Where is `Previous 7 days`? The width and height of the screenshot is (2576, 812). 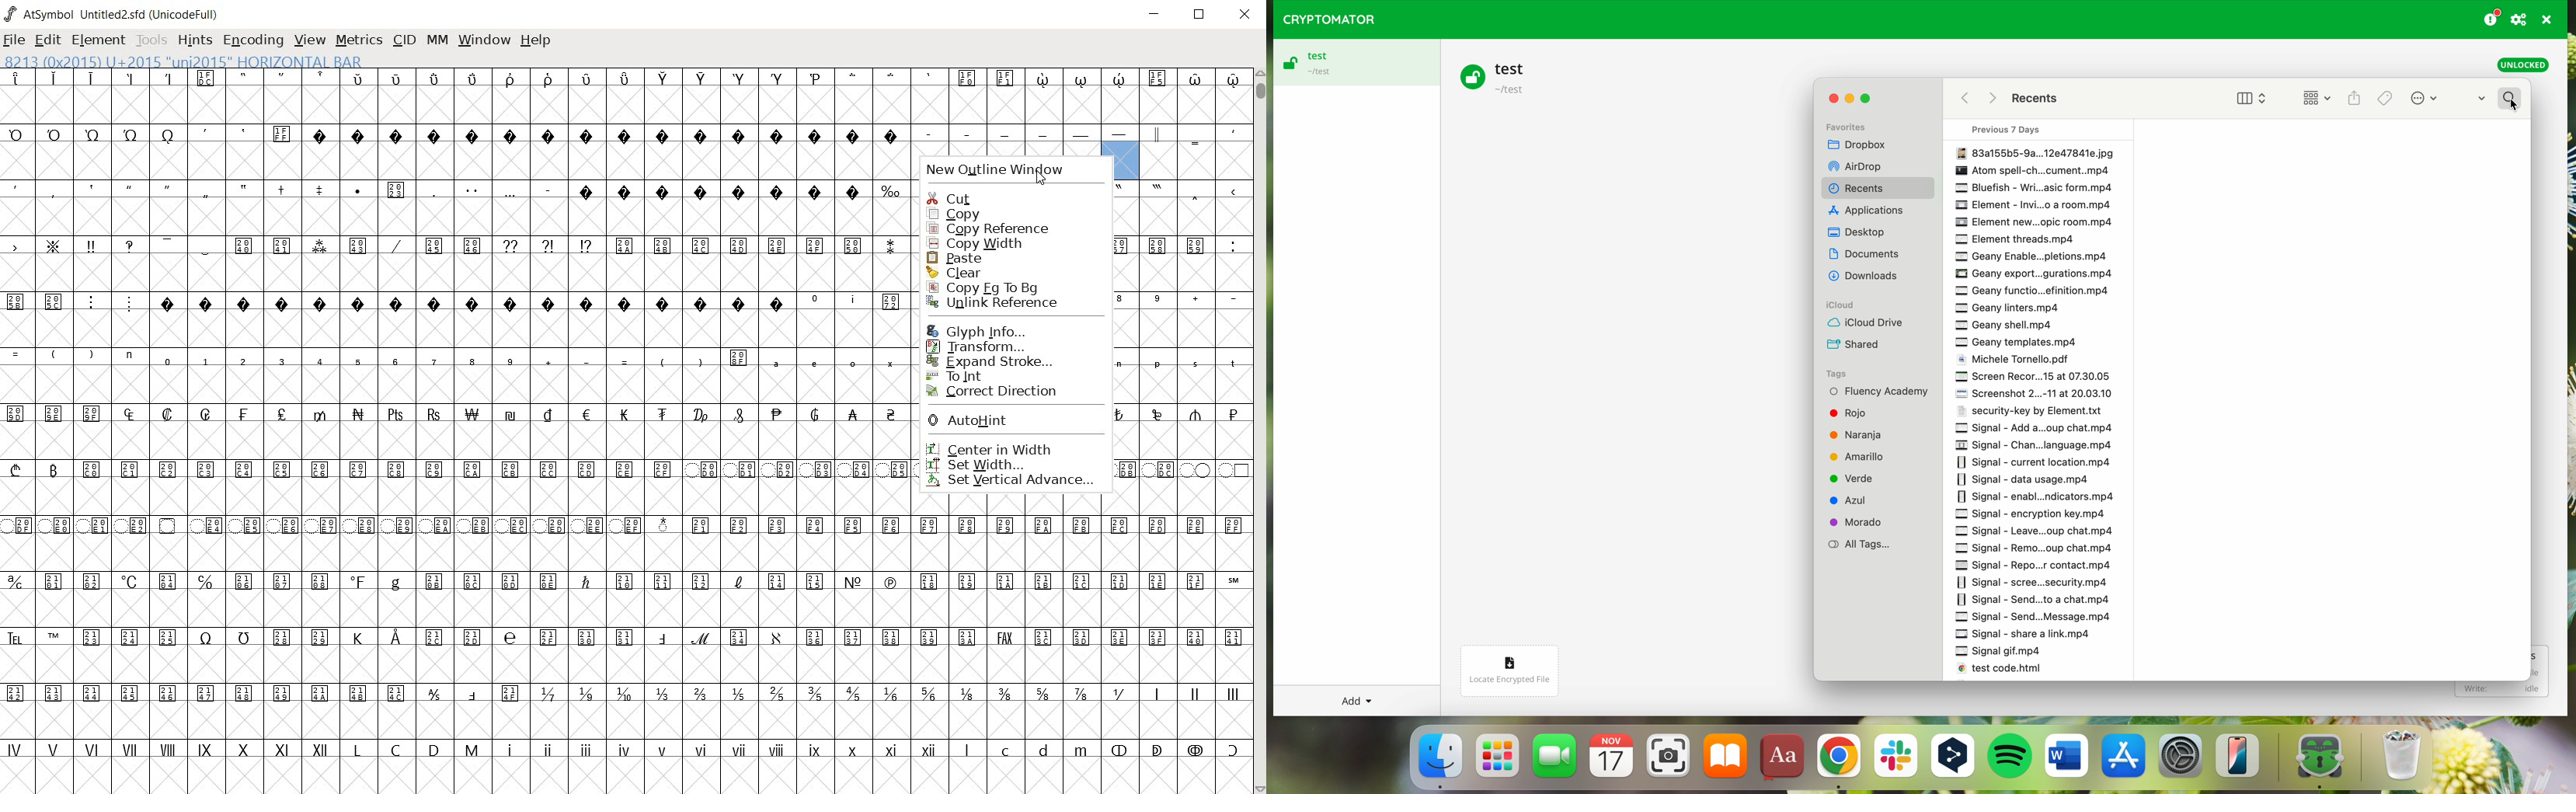 Previous 7 days is located at coordinates (2013, 128).